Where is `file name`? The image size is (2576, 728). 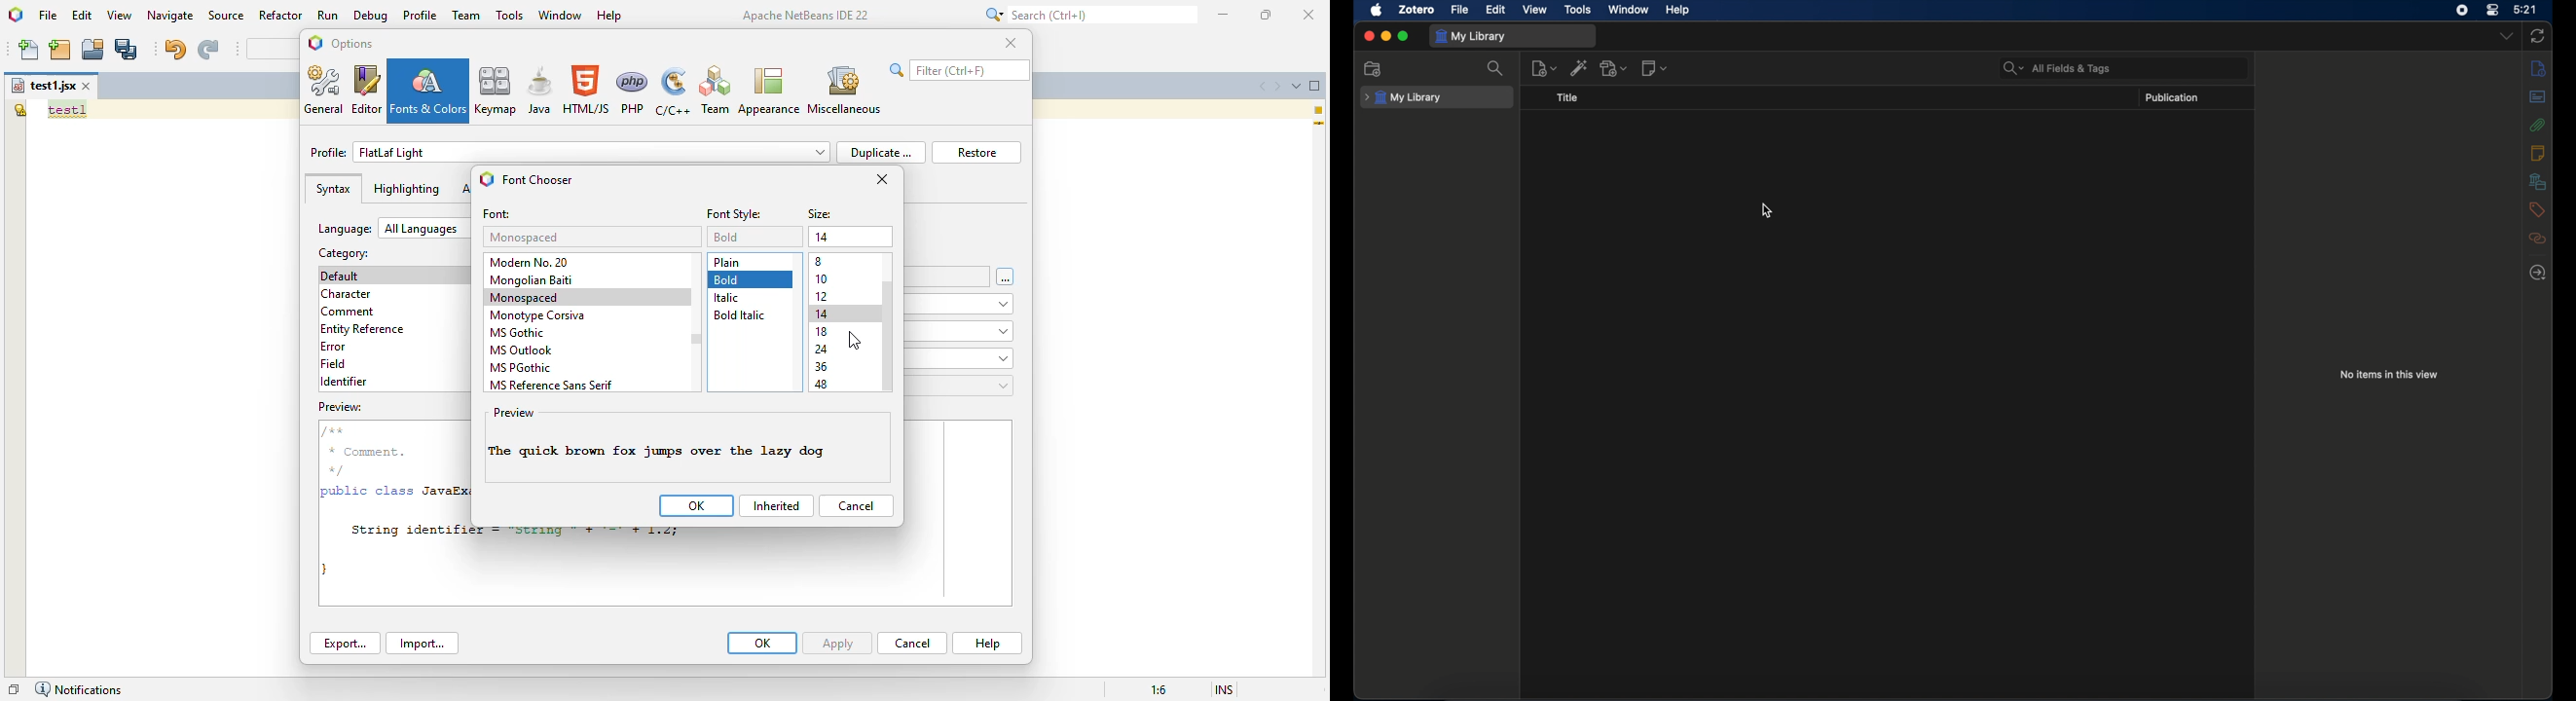 file name is located at coordinates (43, 86).